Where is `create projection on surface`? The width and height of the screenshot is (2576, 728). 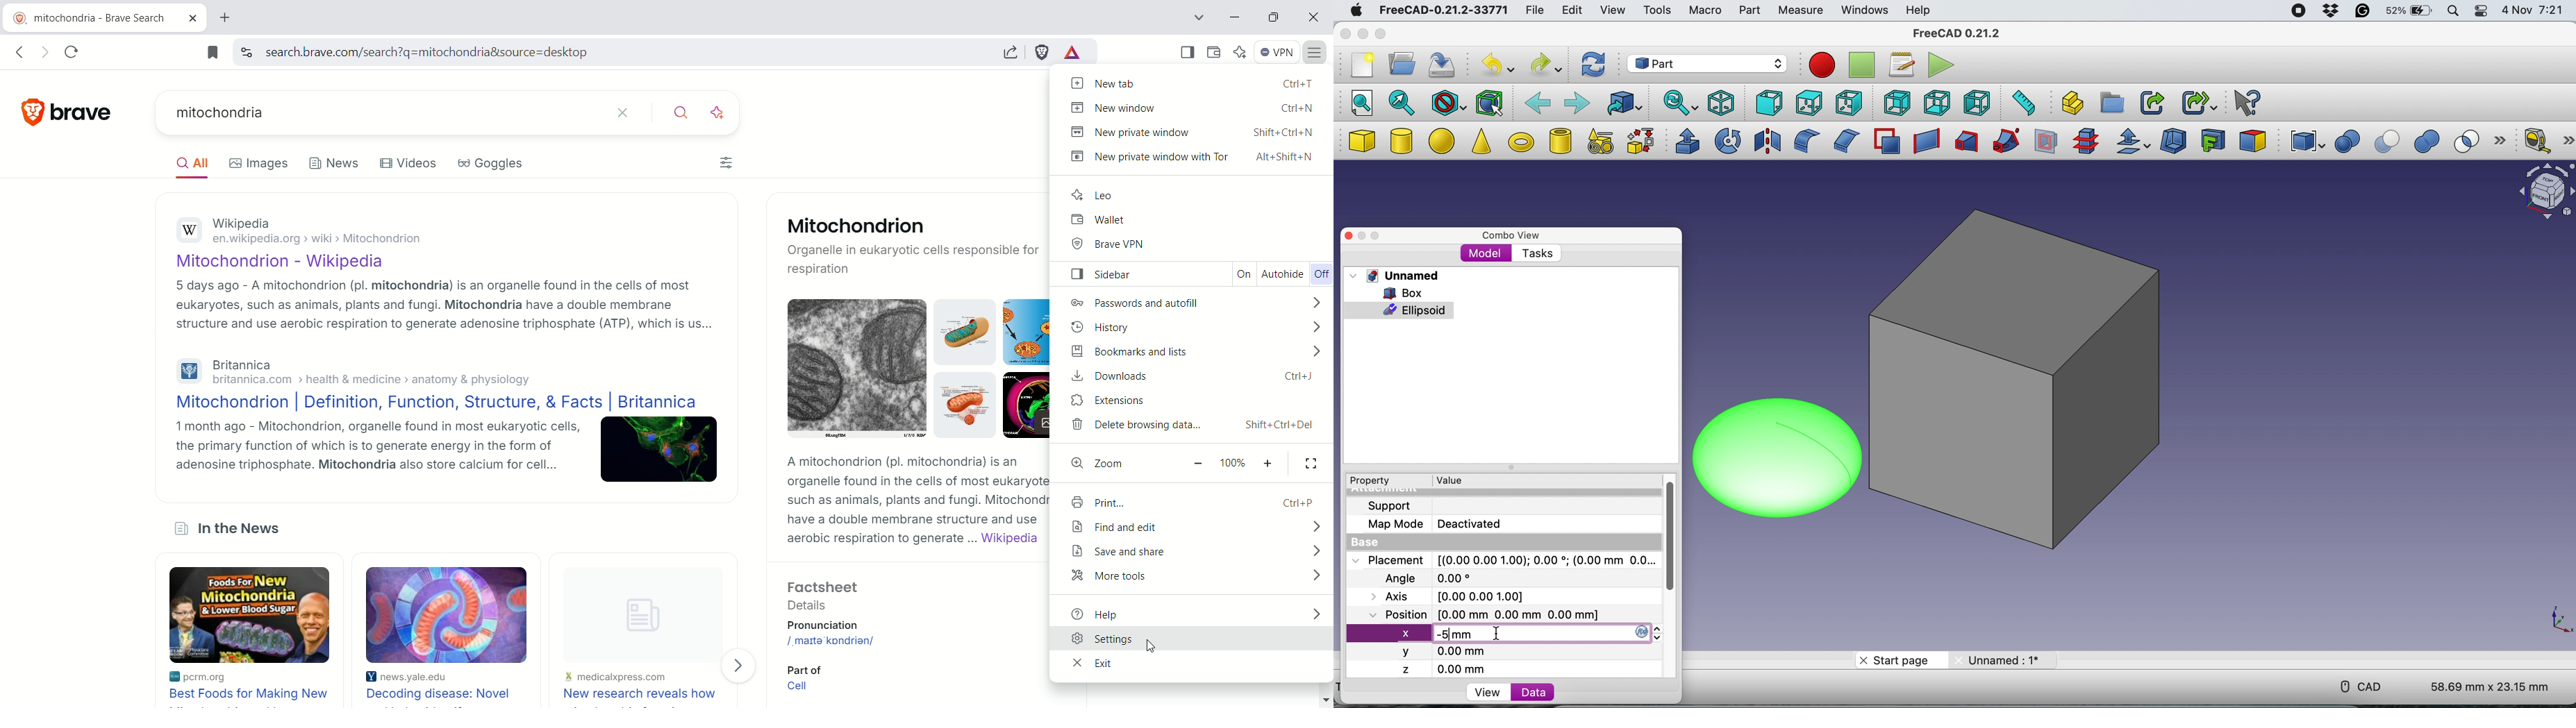 create projection on surface is located at coordinates (2214, 140).